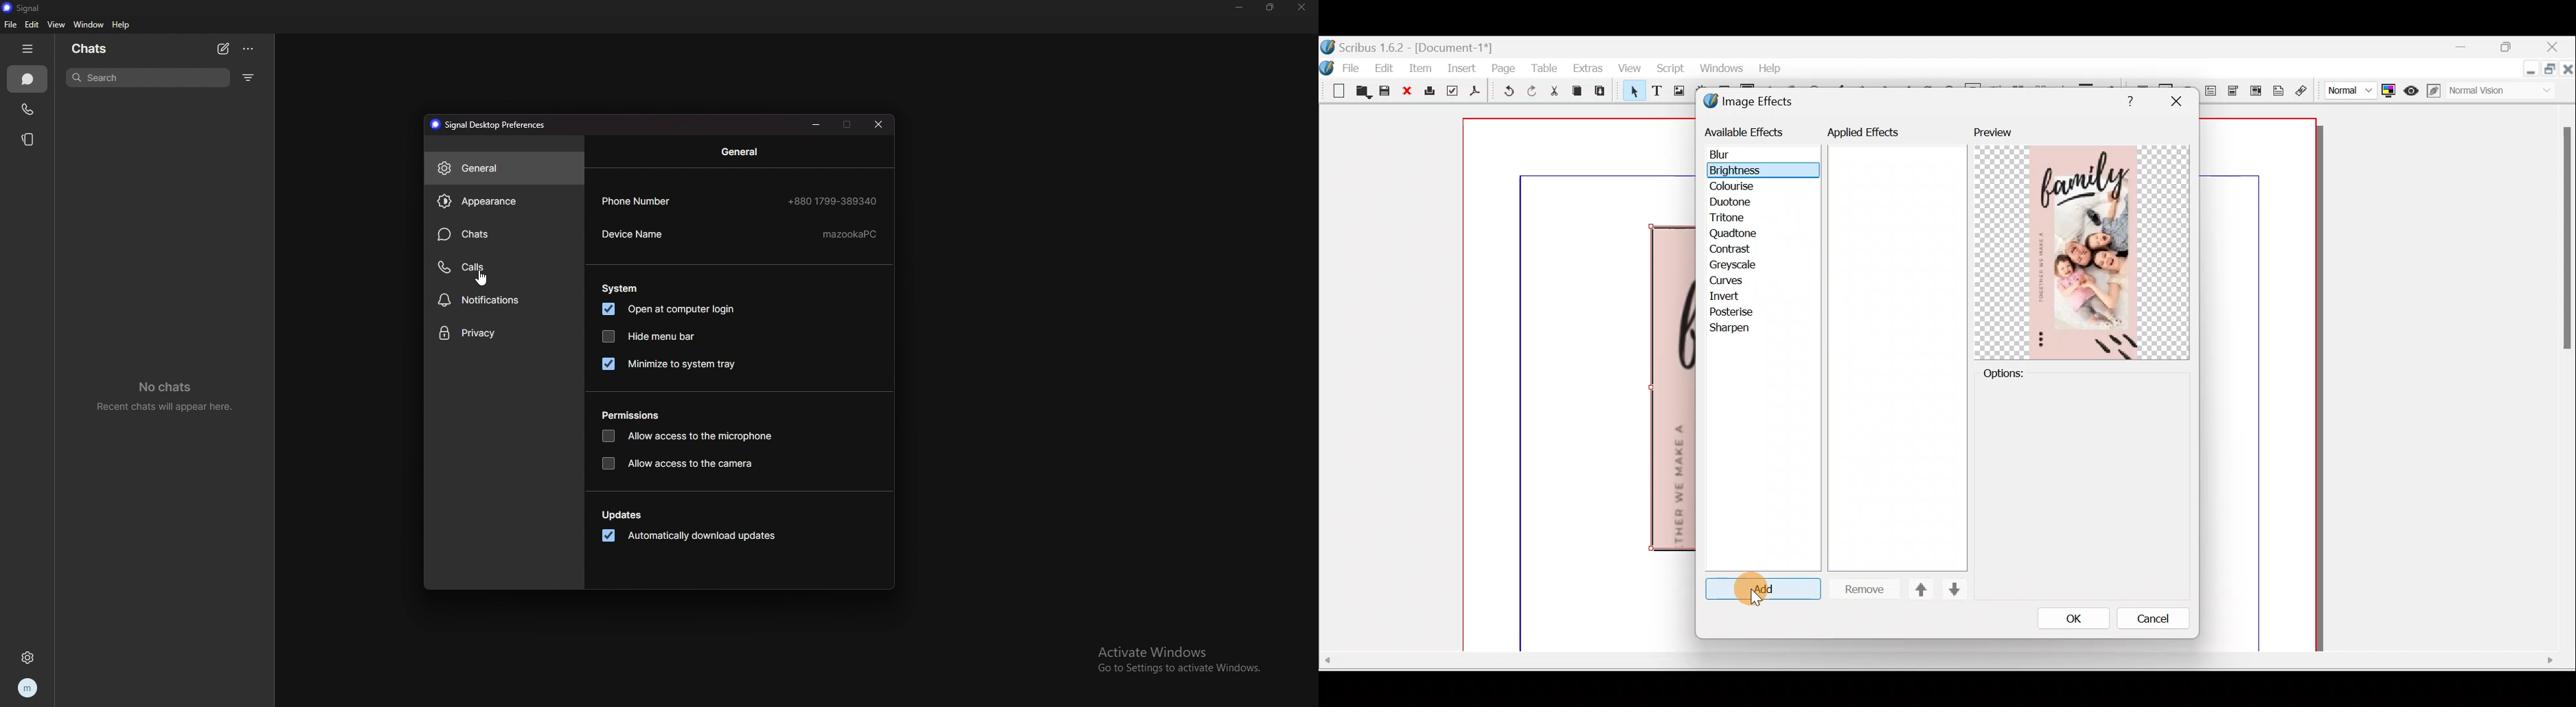 This screenshot has height=728, width=2576. I want to click on permissions, so click(630, 417).